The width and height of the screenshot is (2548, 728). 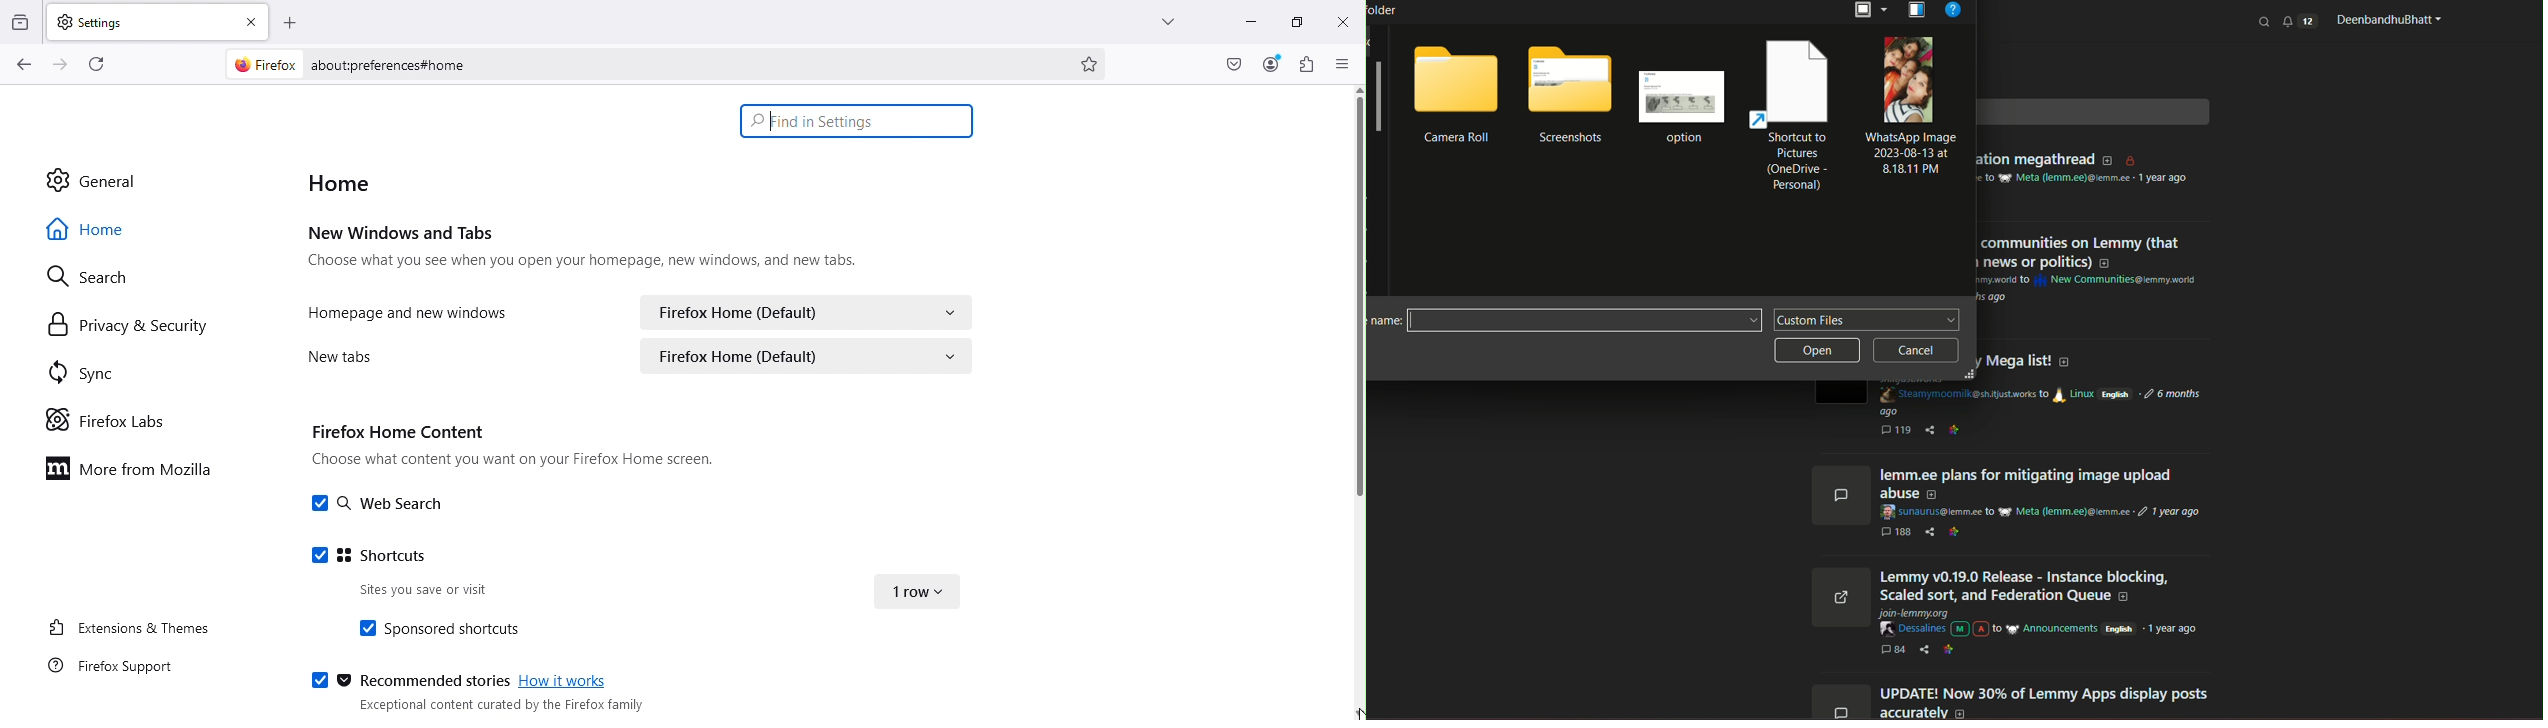 I want to click on Firefox support, so click(x=120, y=667).